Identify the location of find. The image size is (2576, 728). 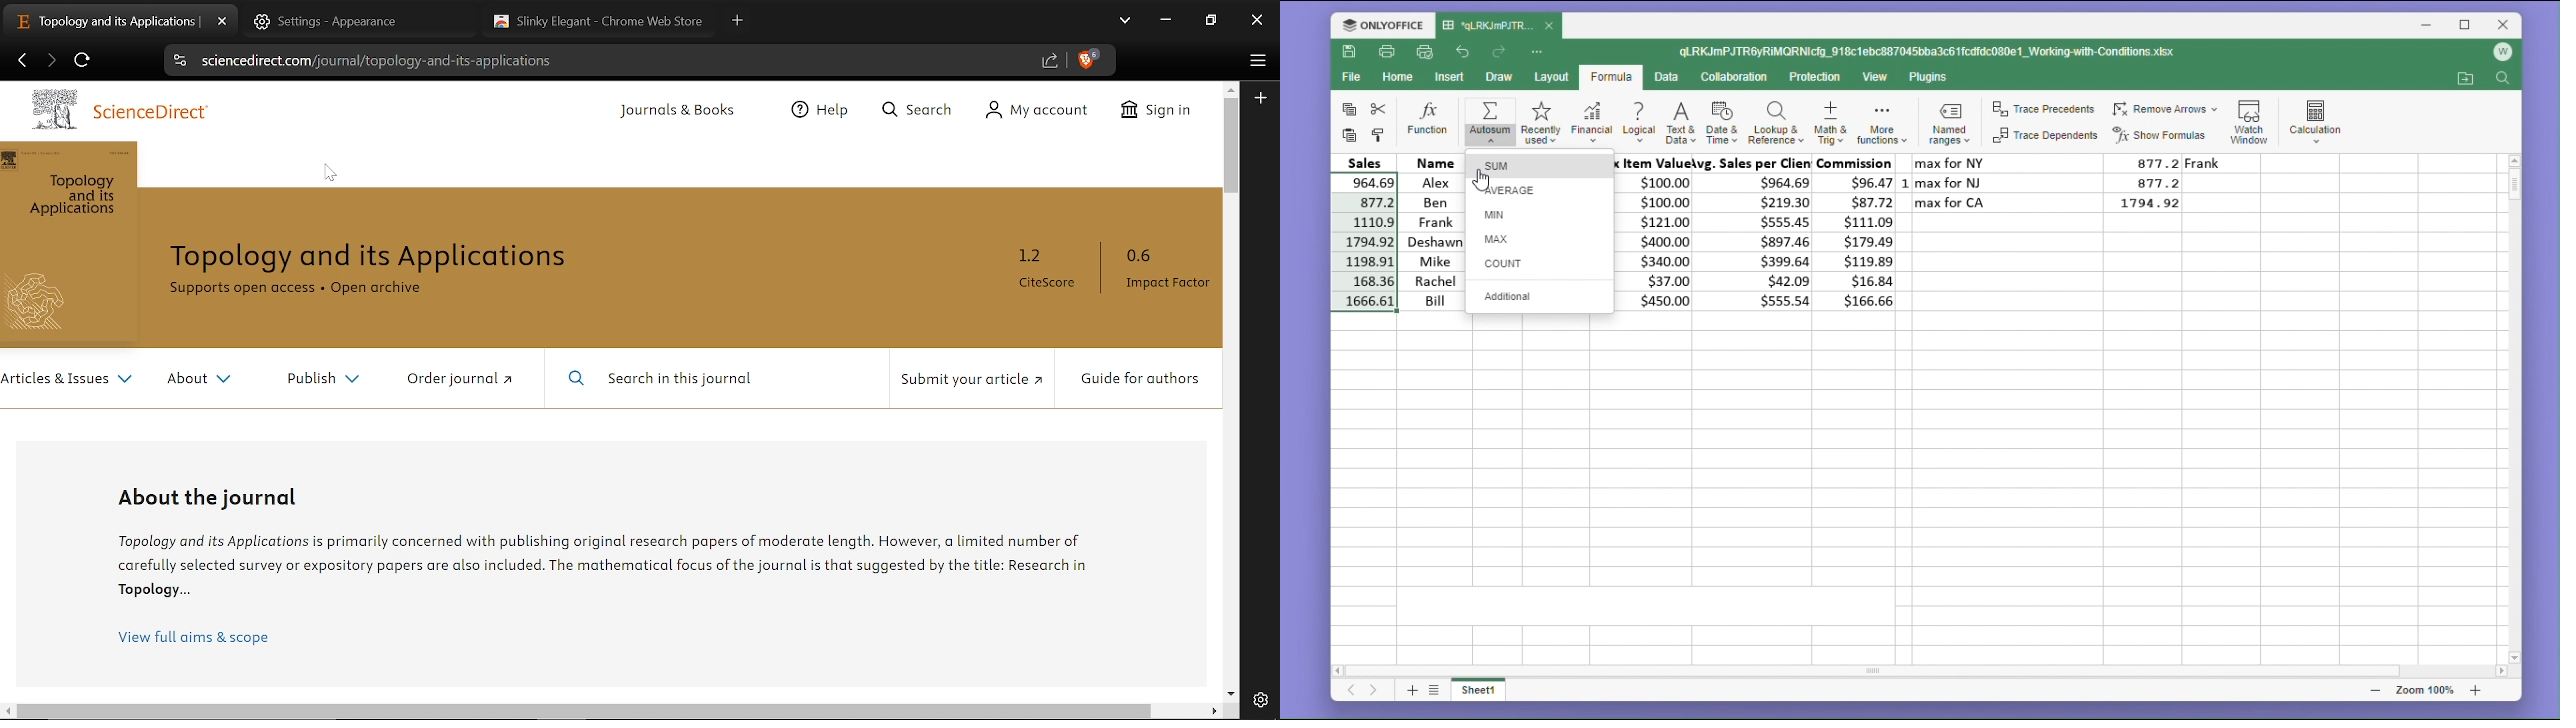
(2505, 80).